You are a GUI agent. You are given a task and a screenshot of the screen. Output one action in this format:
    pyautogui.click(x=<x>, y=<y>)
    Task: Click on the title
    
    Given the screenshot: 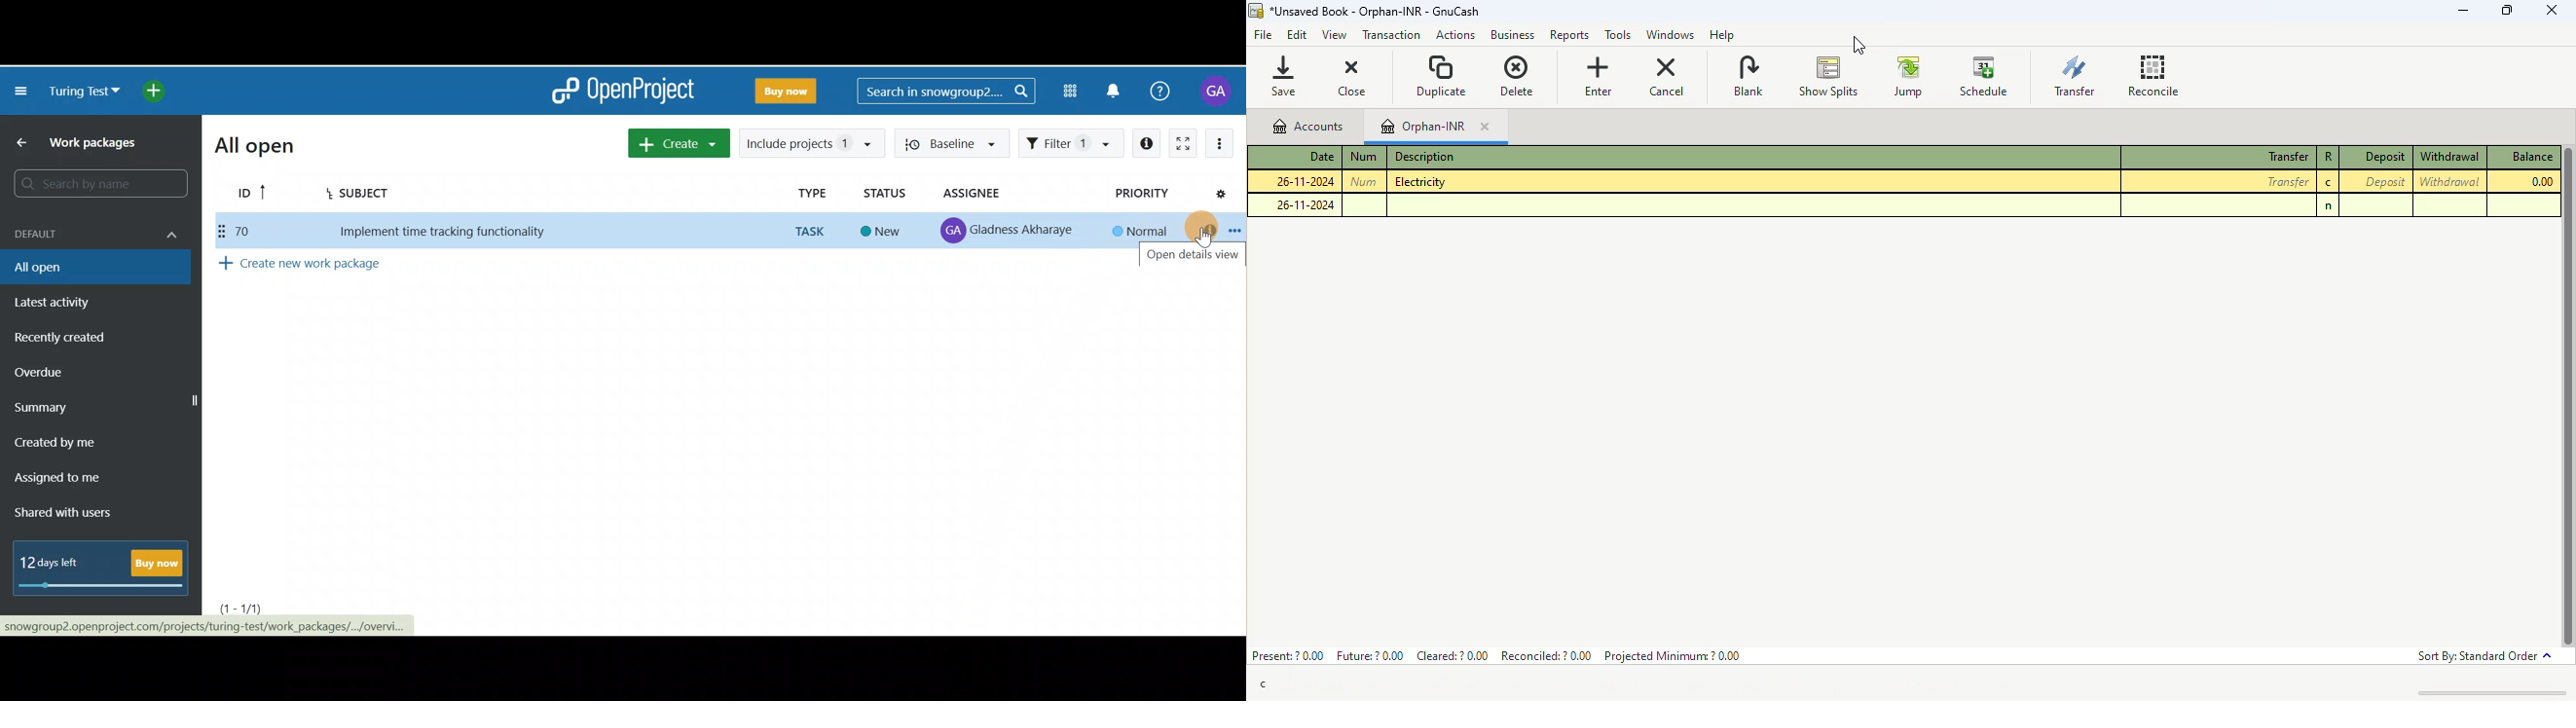 What is the action you would take?
    pyautogui.click(x=1374, y=12)
    